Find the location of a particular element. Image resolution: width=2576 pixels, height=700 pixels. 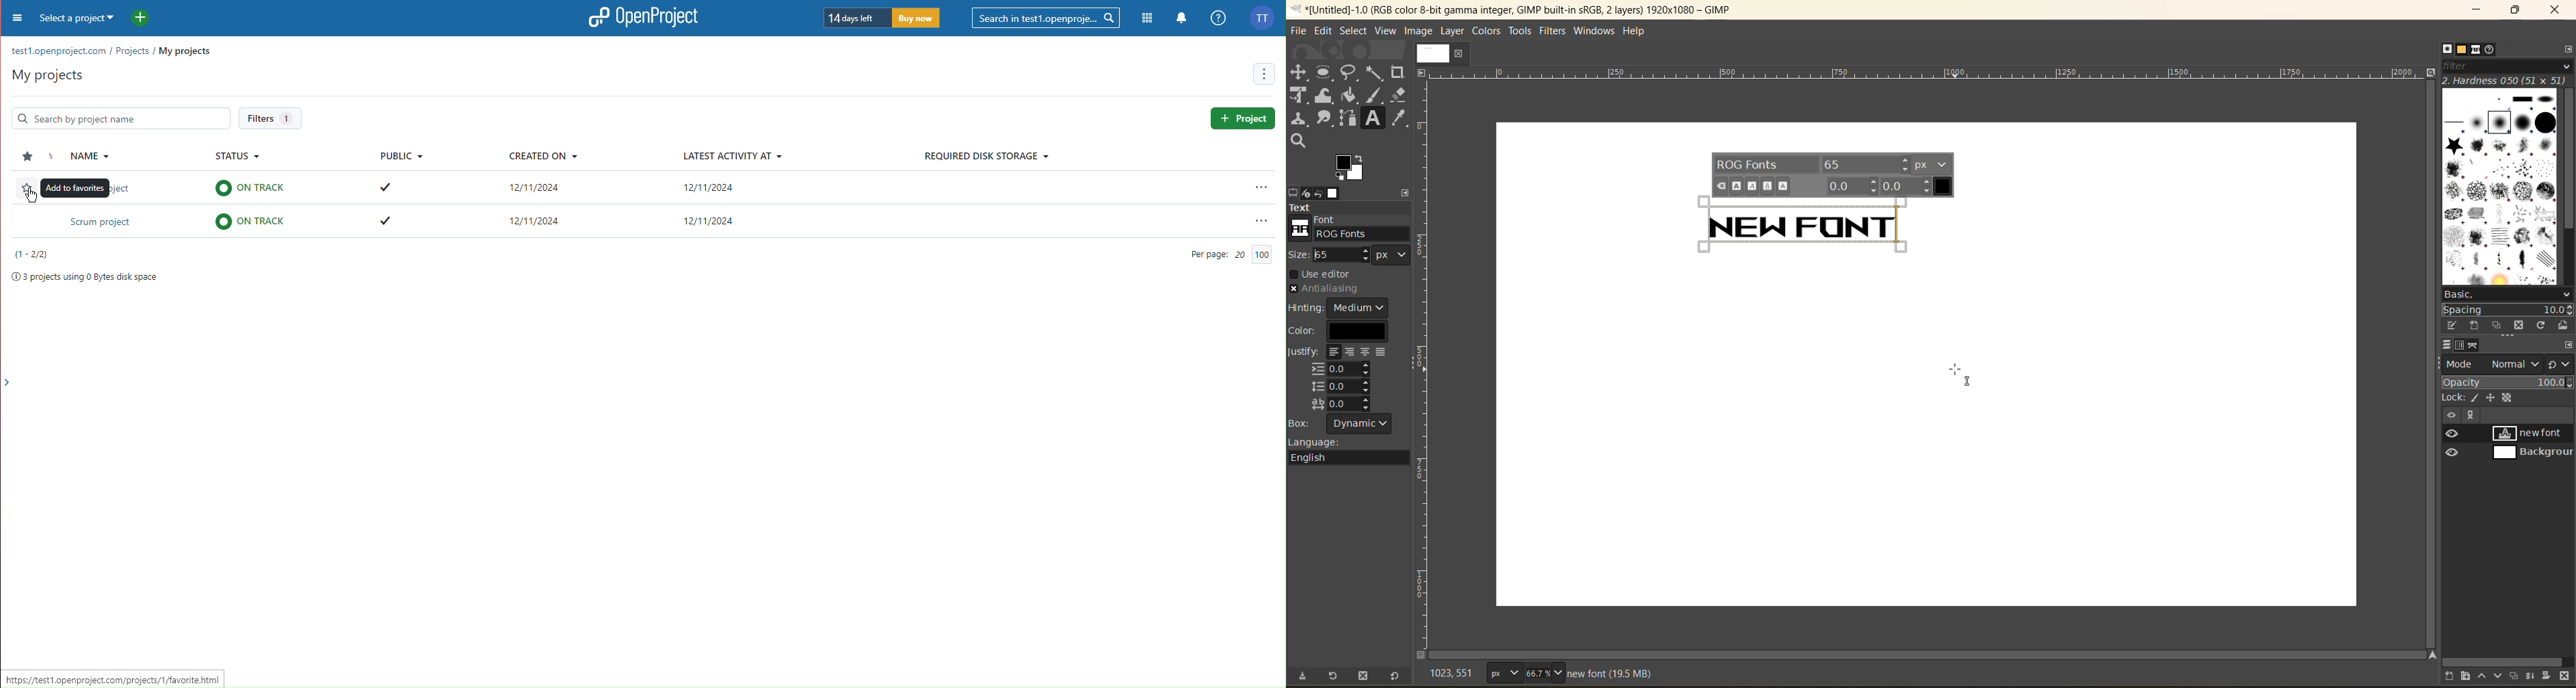

create a duplicate layer is located at coordinates (2518, 675).